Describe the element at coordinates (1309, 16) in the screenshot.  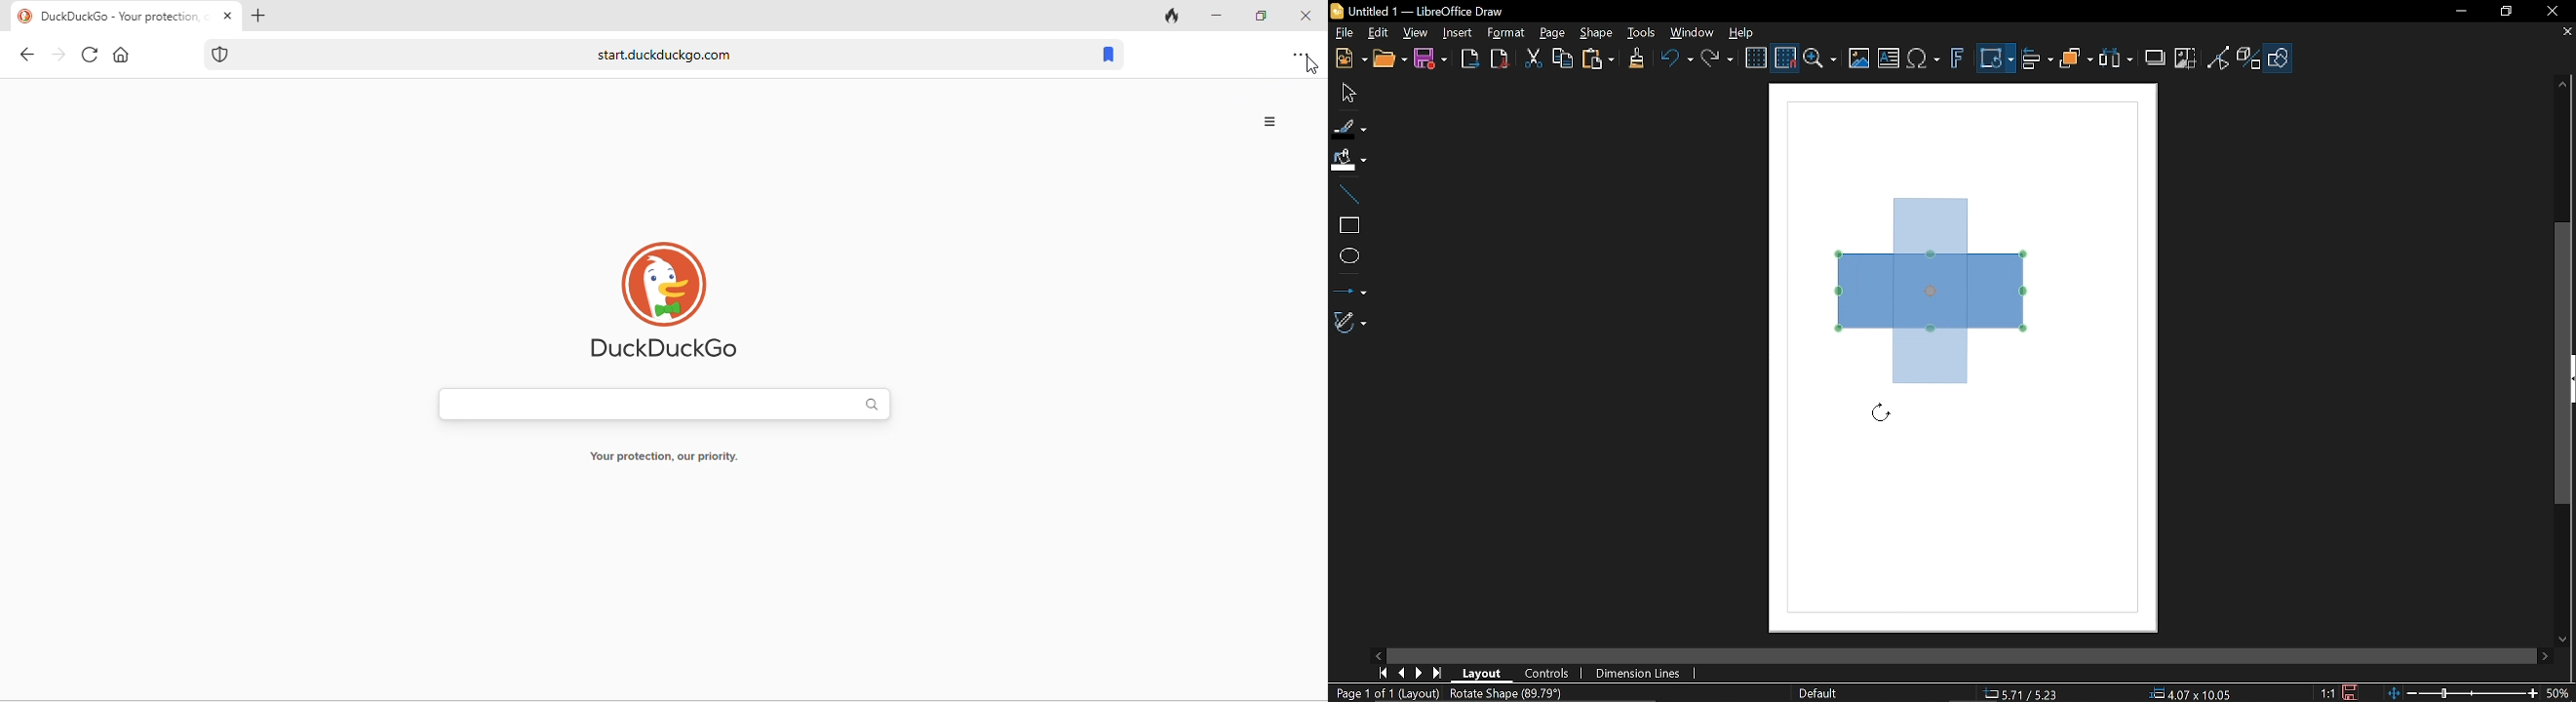
I see `close` at that location.